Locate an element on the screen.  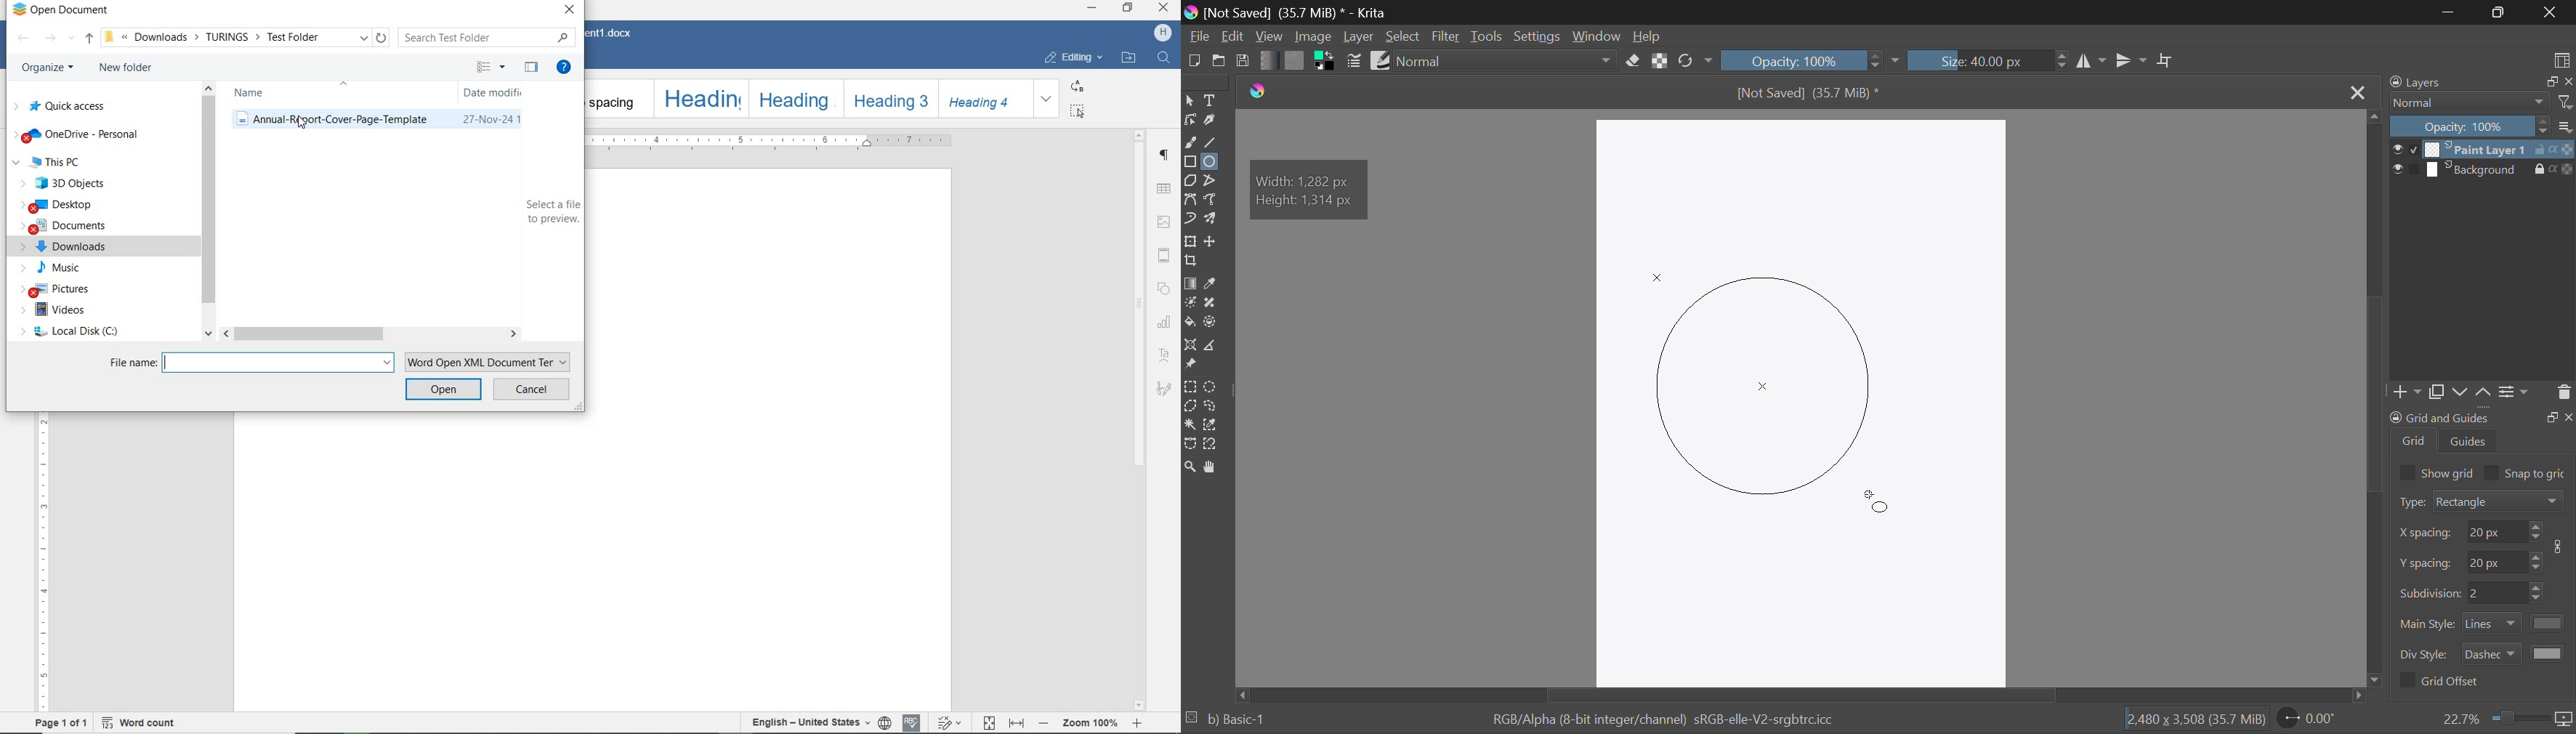
Help is located at coordinates (1649, 38).